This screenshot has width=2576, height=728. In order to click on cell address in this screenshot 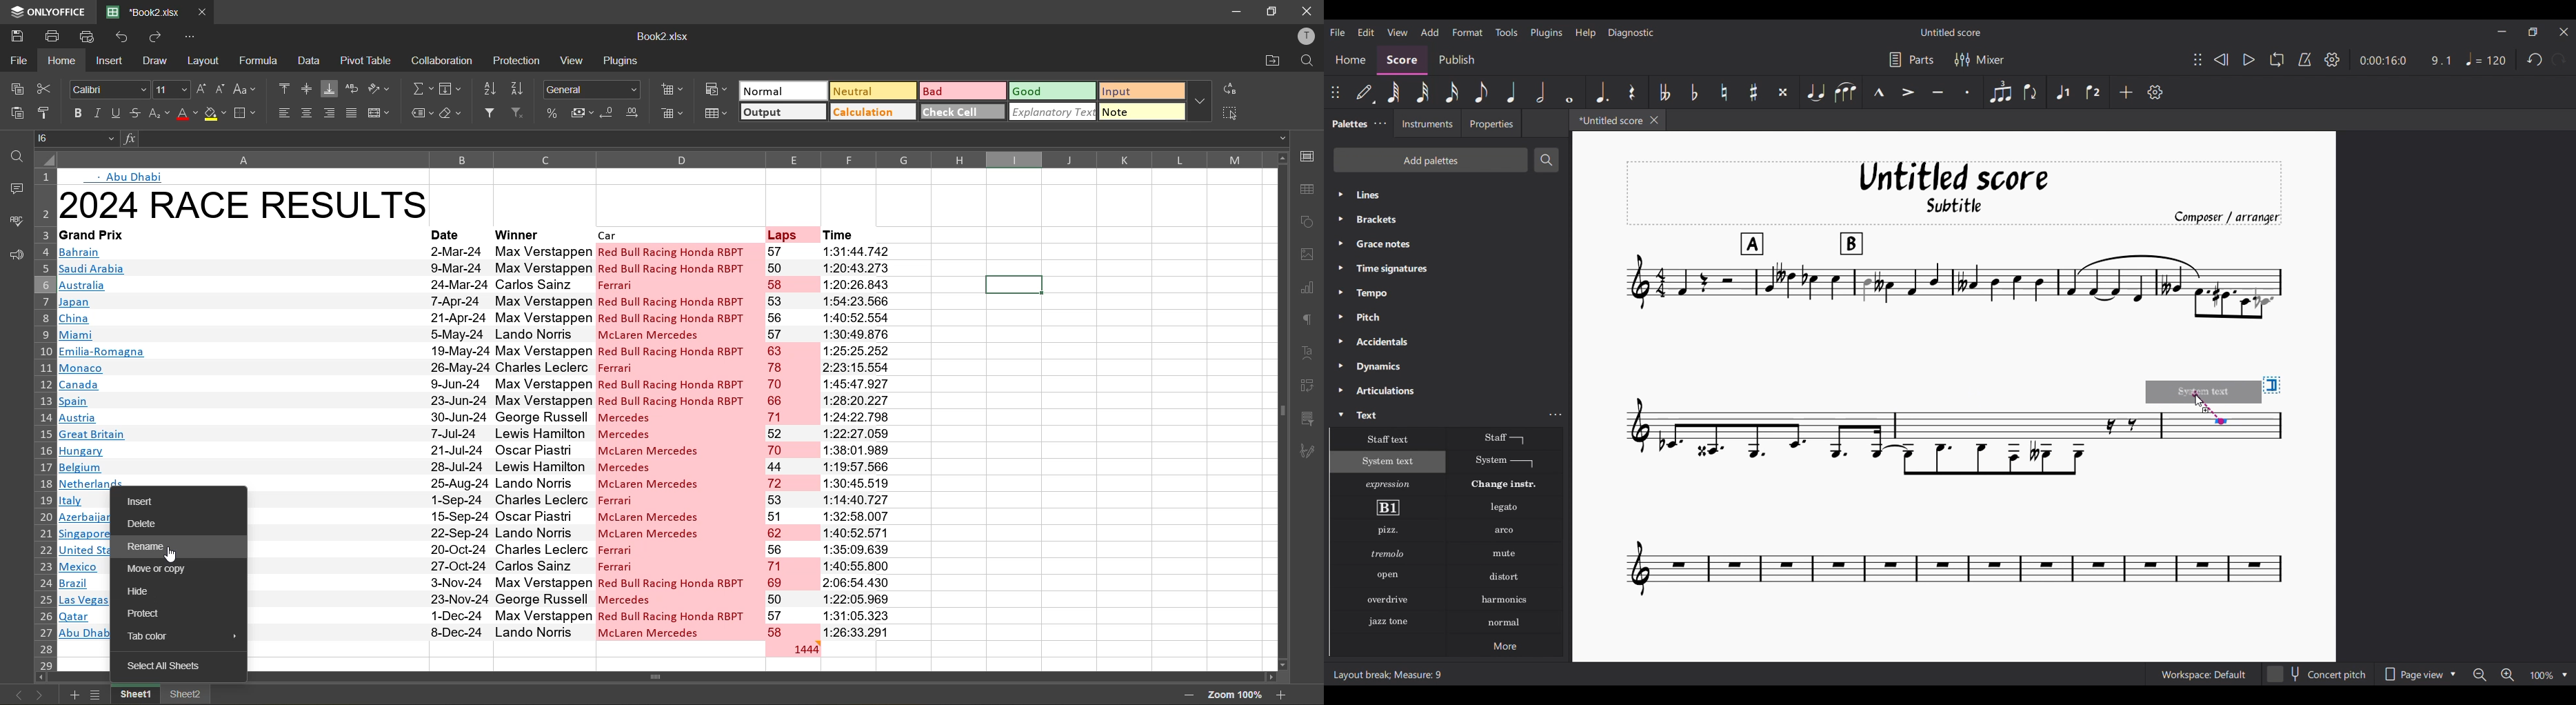, I will do `click(76, 137)`.